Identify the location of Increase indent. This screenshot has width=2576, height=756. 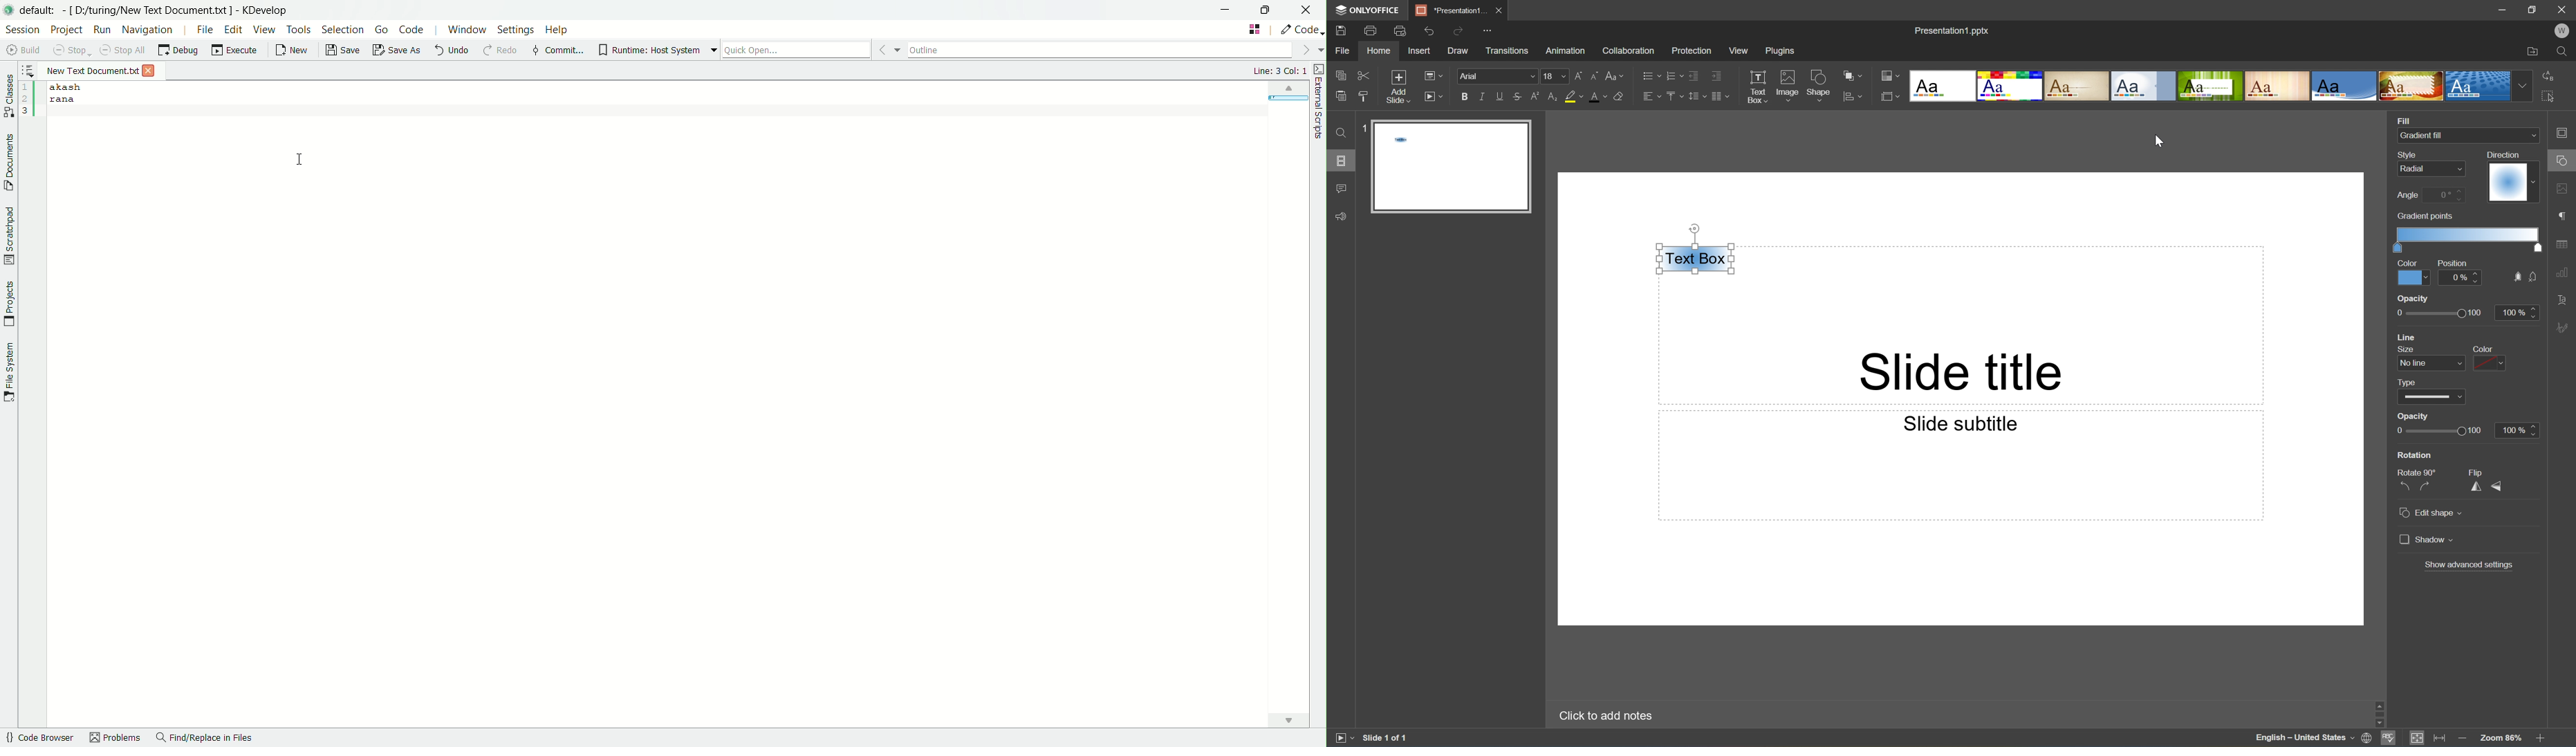
(1716, 76).